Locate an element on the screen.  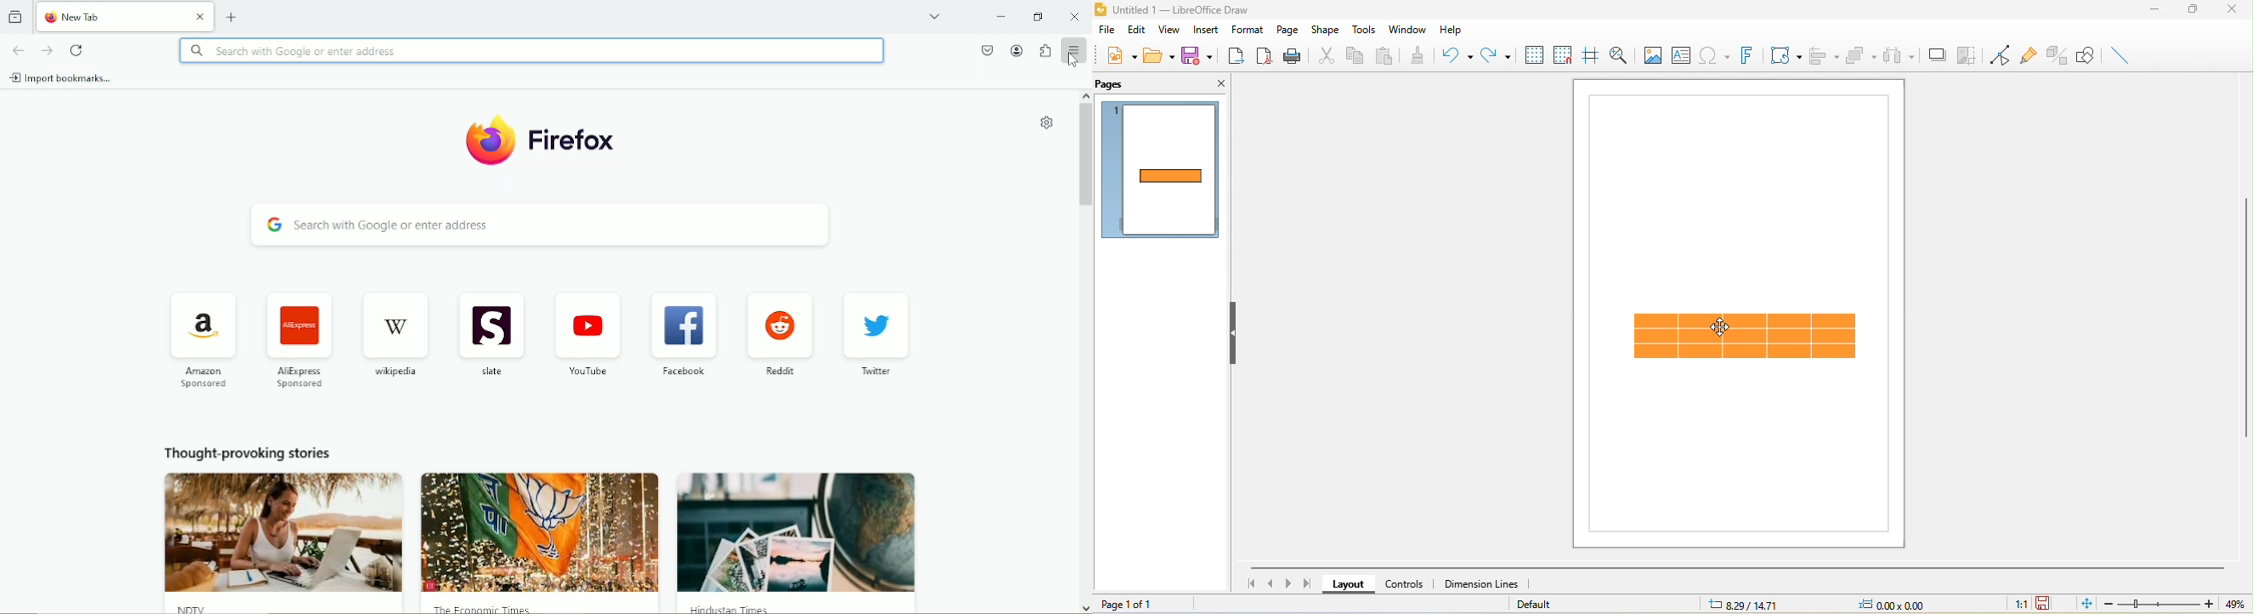
Untitled 1 — LibreOffice Draw is located at coordinates (1172, 9).